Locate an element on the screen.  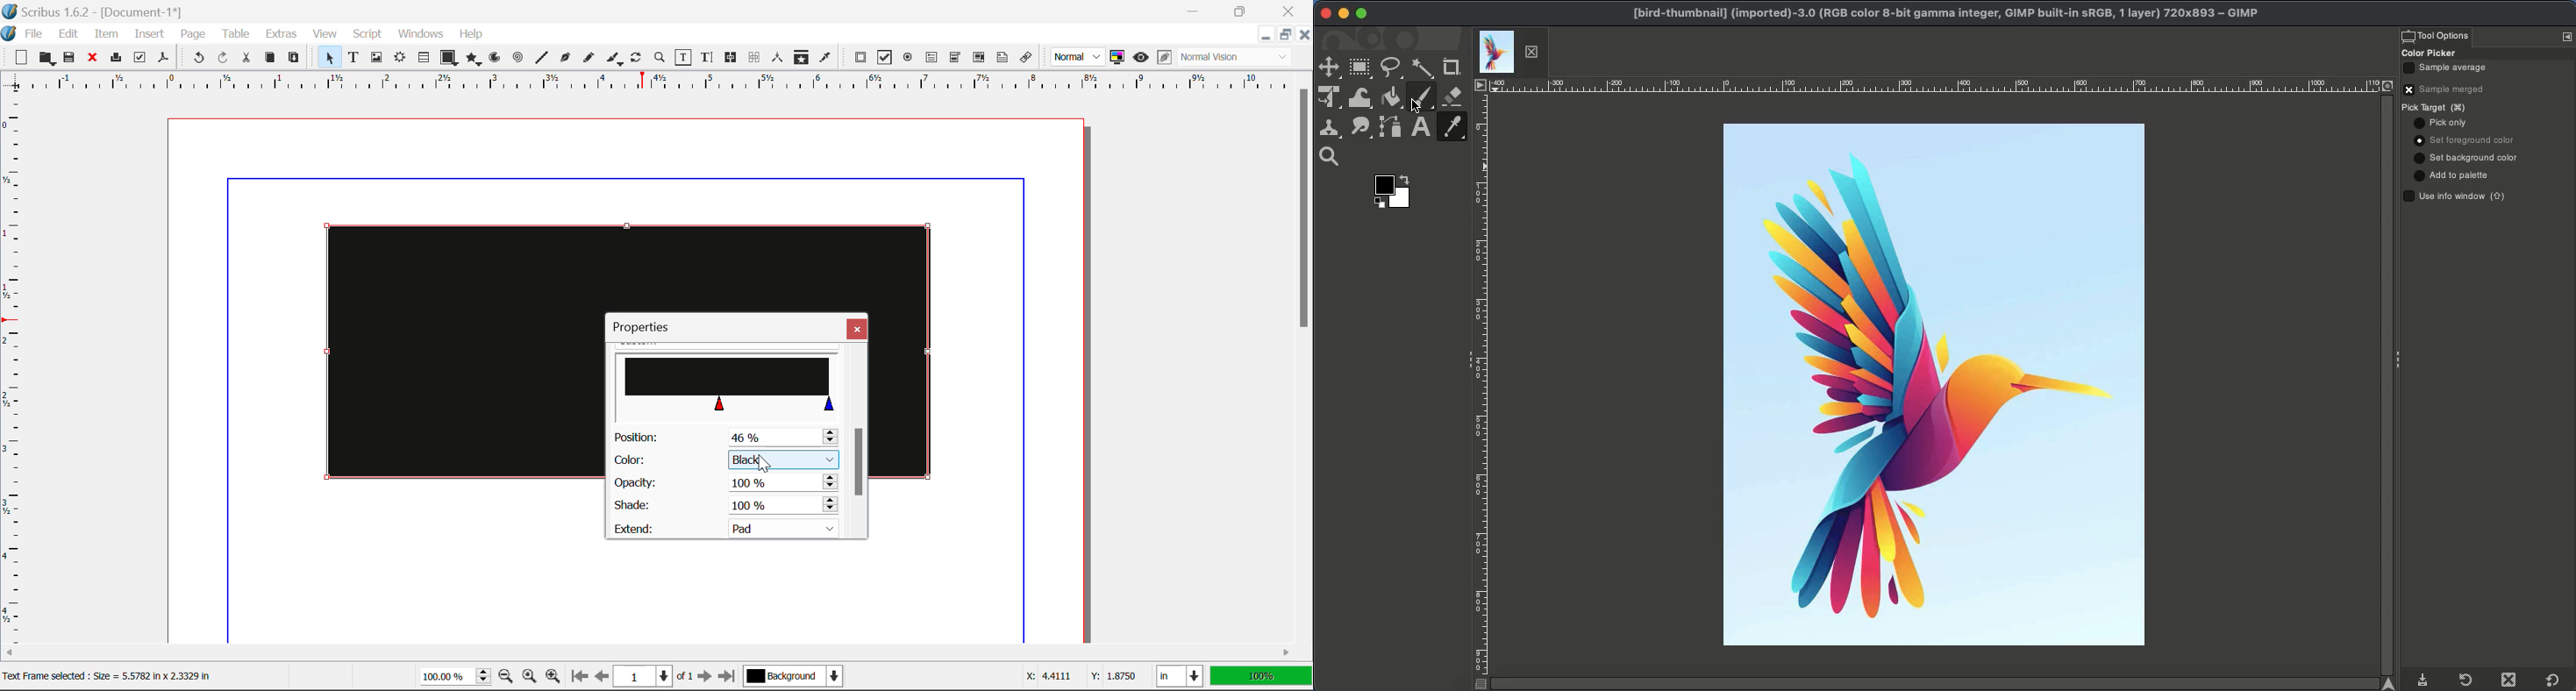
Minimize is located at coordinates (1284, 34).